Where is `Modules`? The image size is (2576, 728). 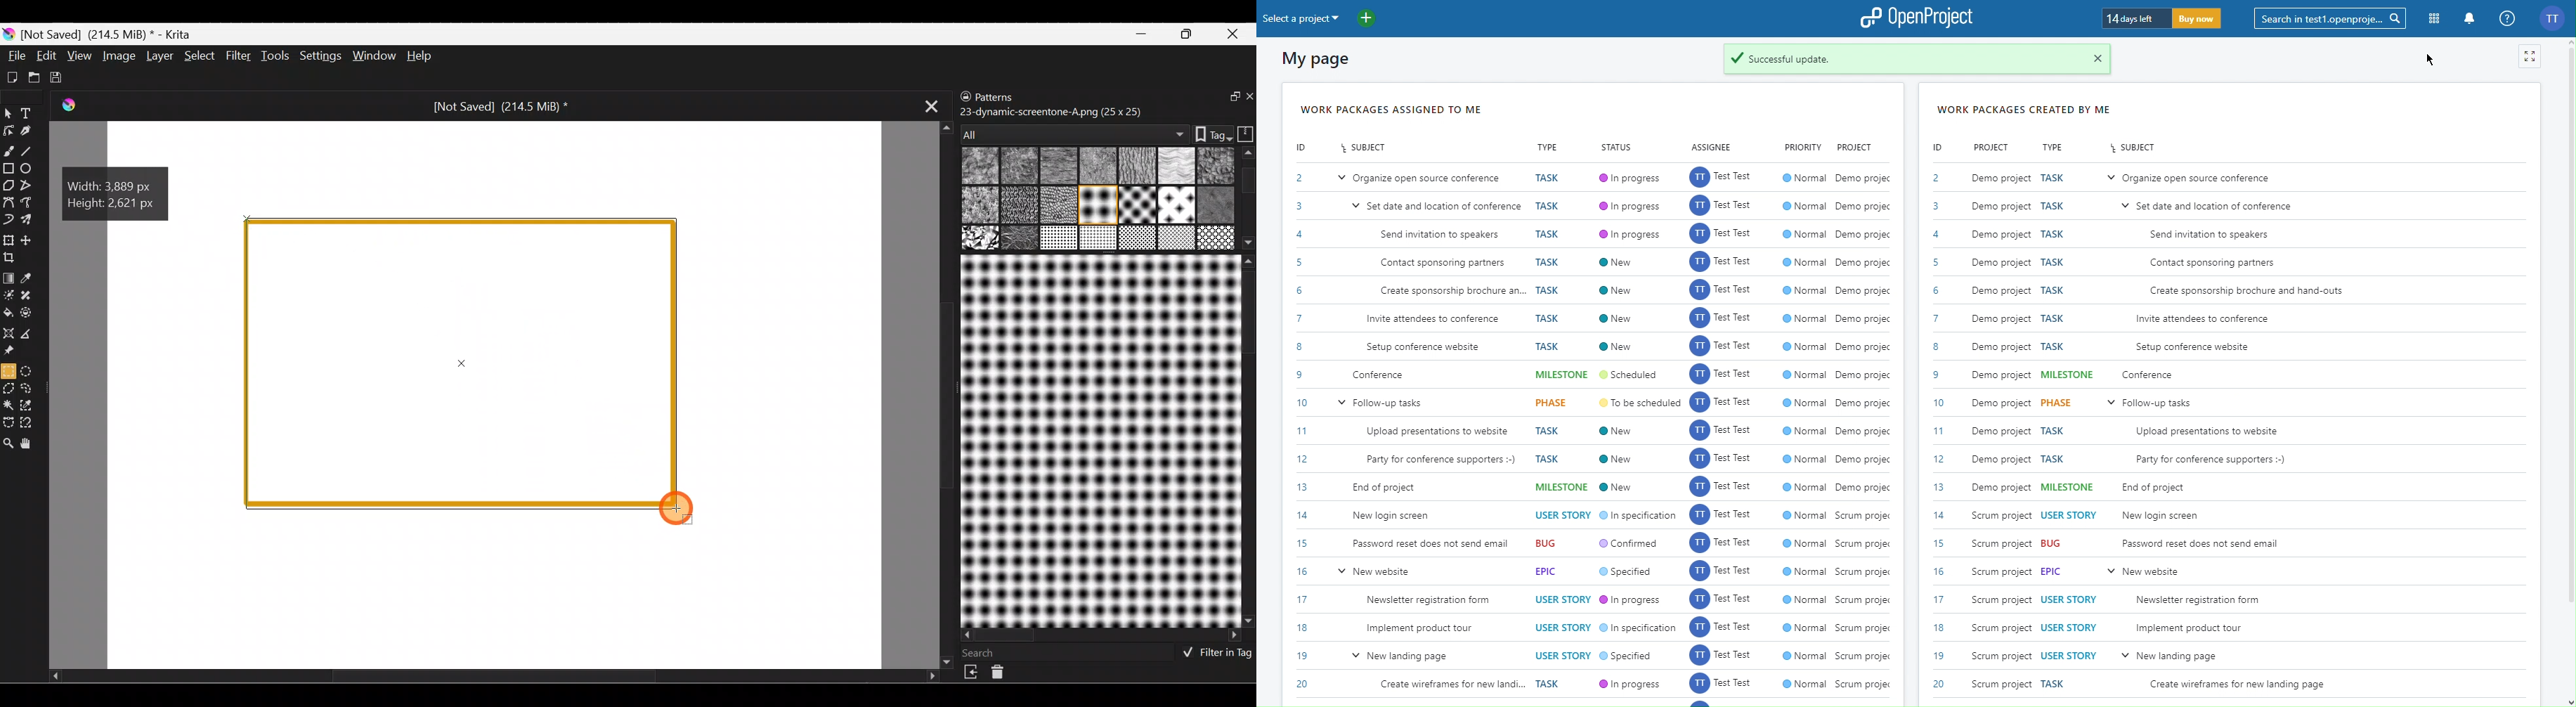
Modules is located at coordinates (2435, 18).